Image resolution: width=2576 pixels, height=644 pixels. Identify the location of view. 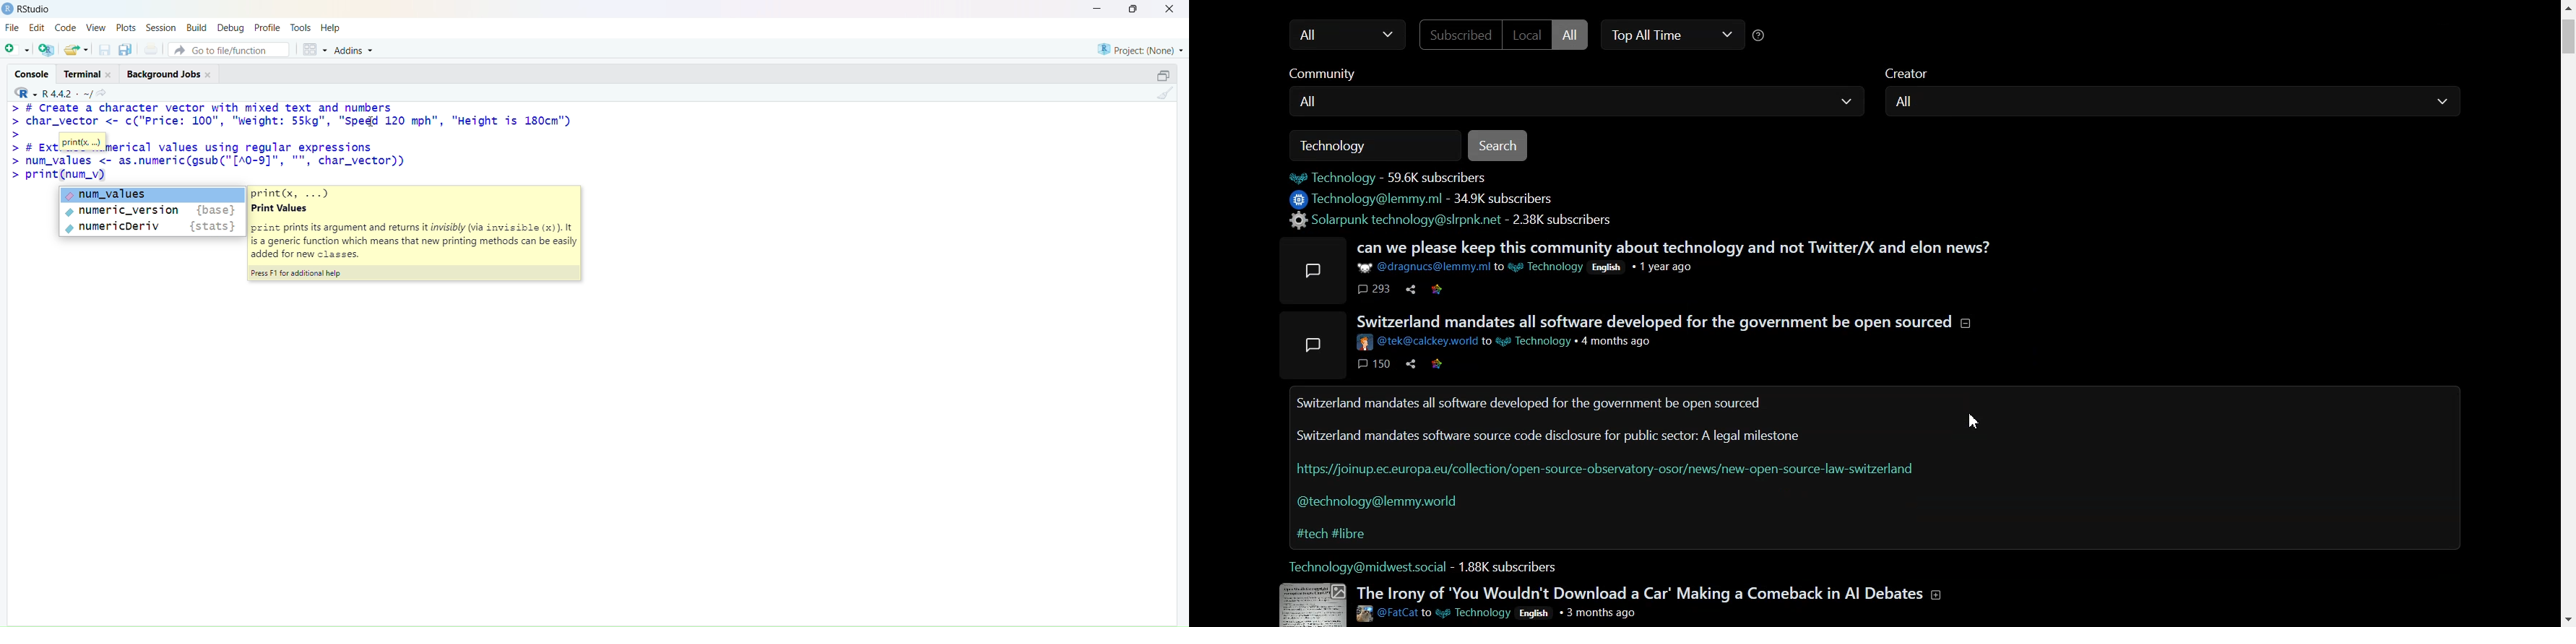
(96, 28).